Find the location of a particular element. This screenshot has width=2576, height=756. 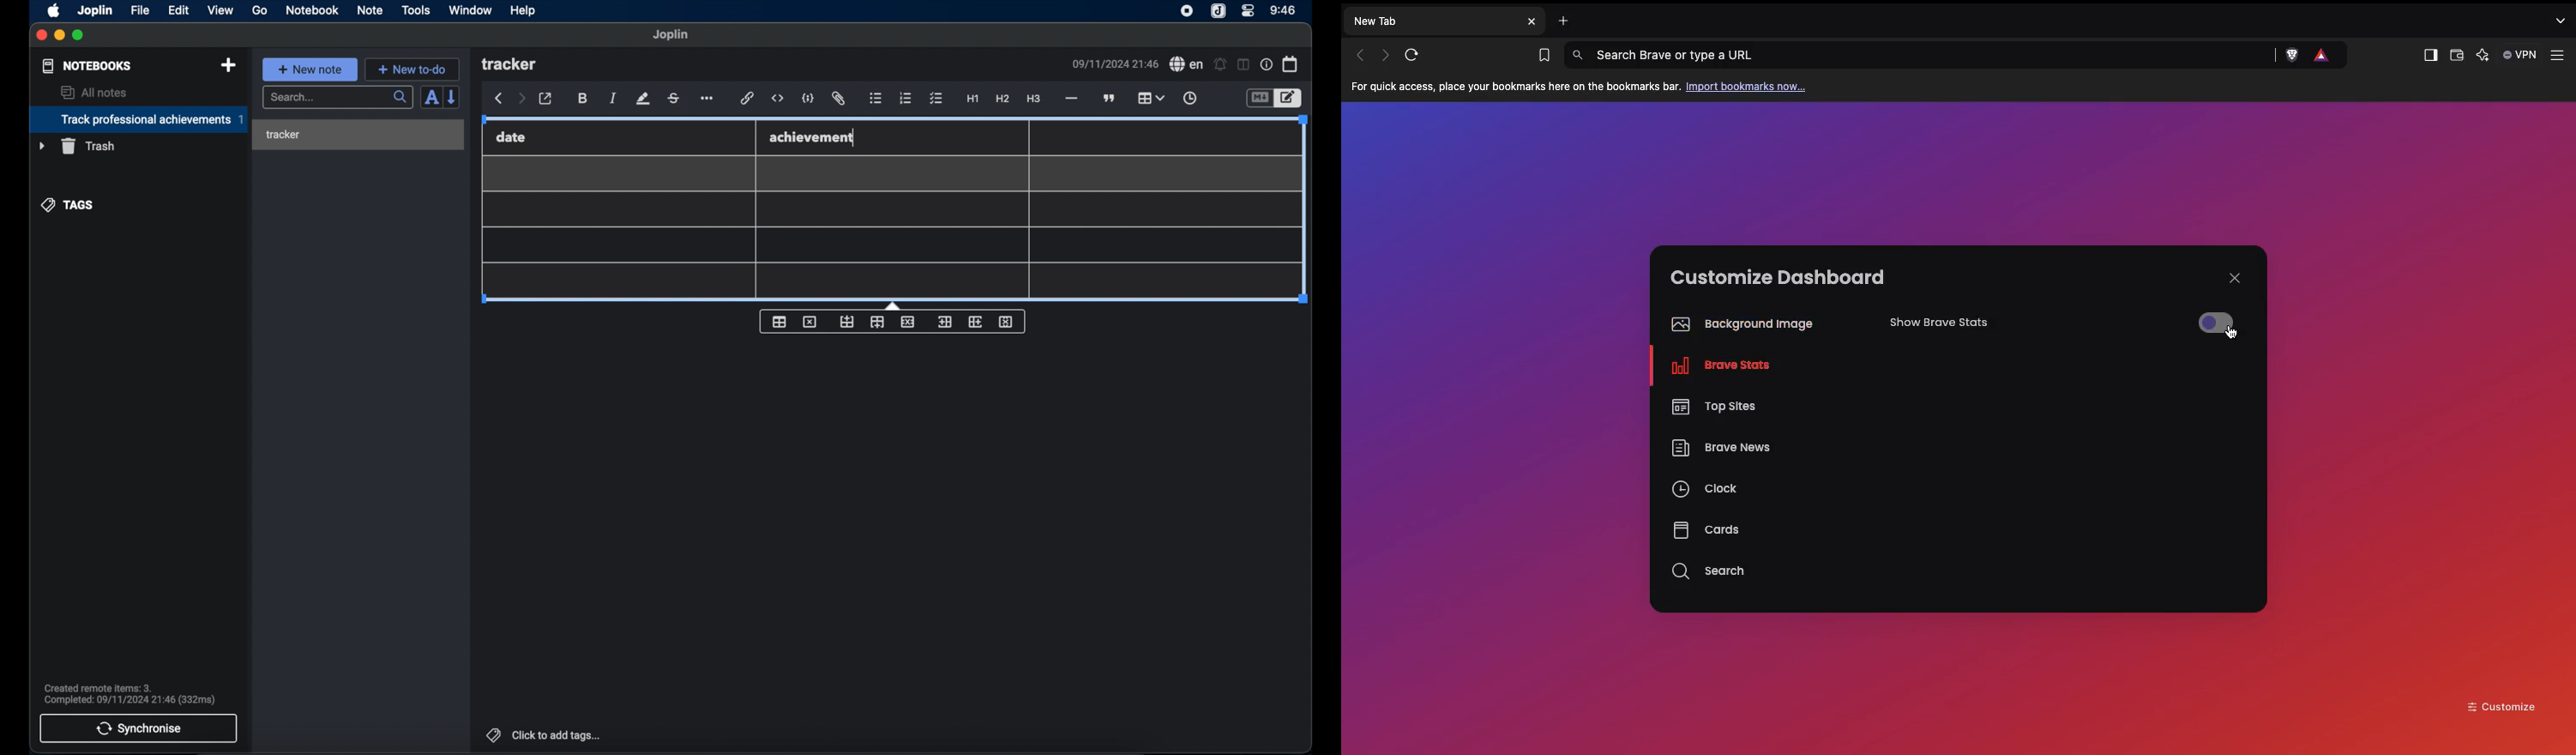

go is located at coordinates (261, 10).